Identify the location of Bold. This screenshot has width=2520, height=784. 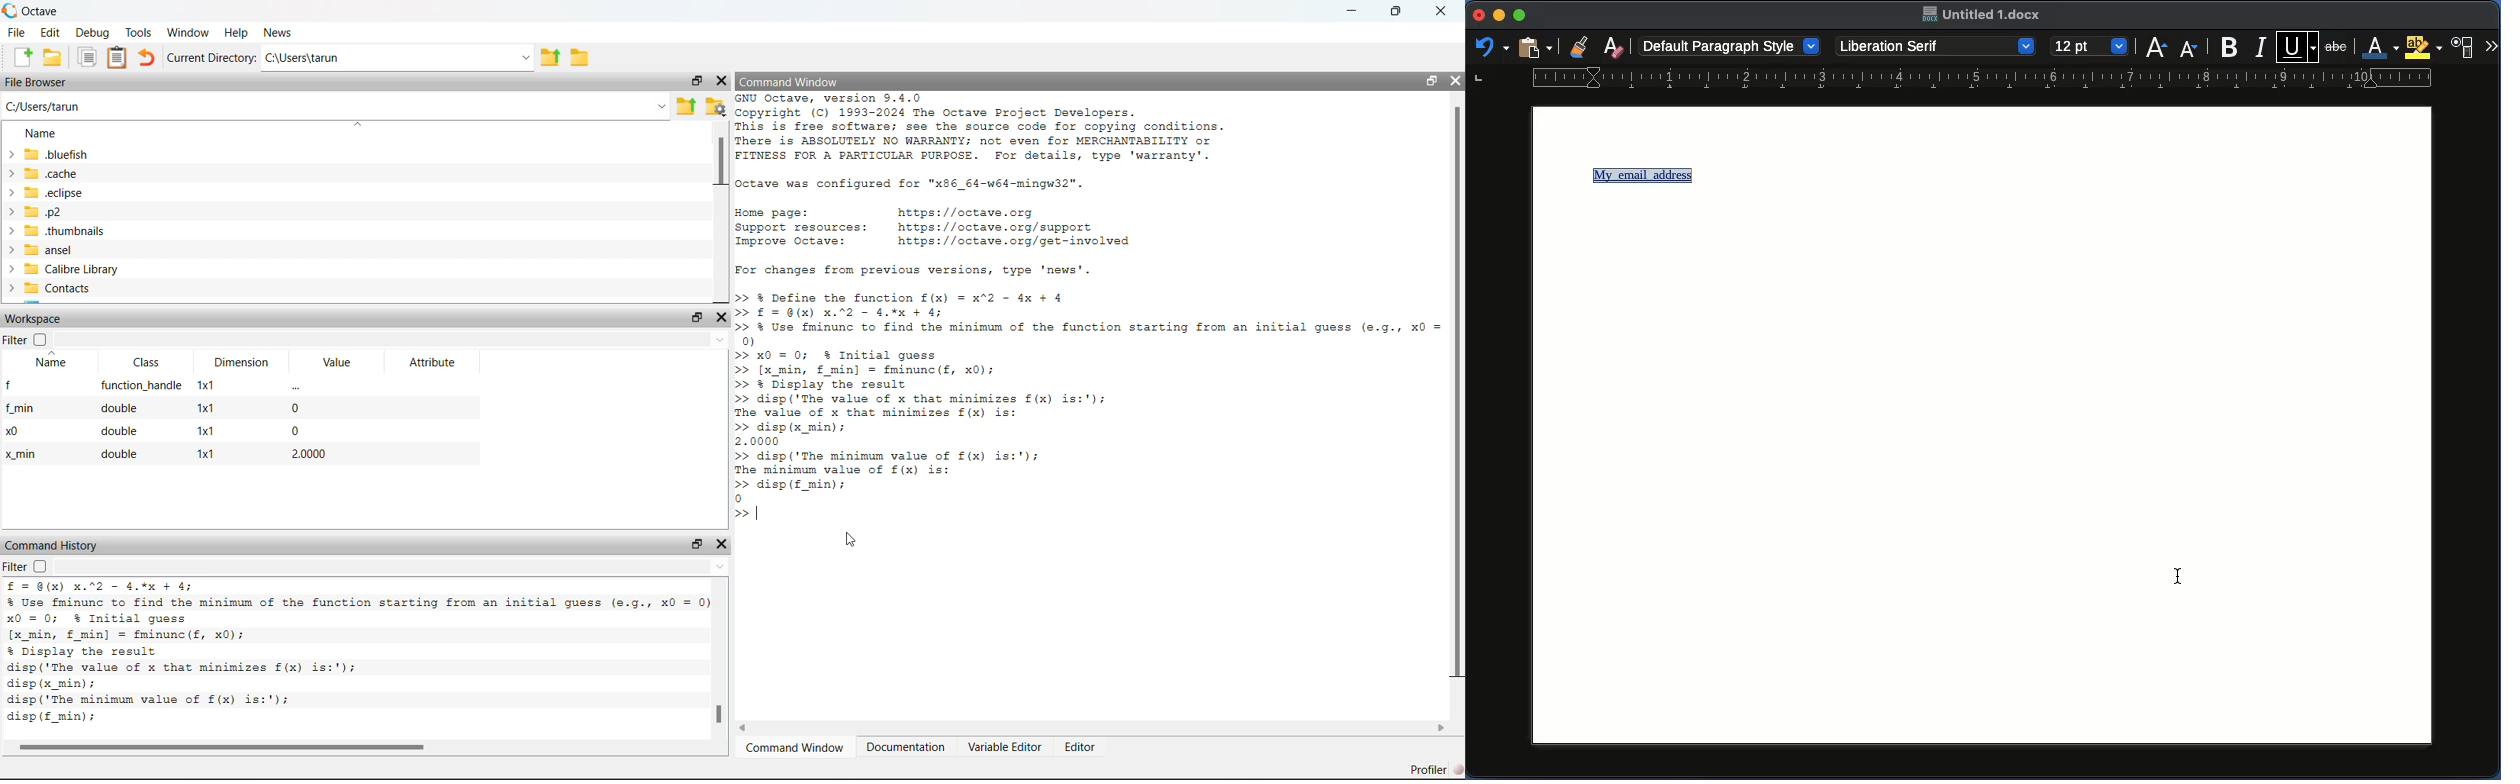
(2230, 47).